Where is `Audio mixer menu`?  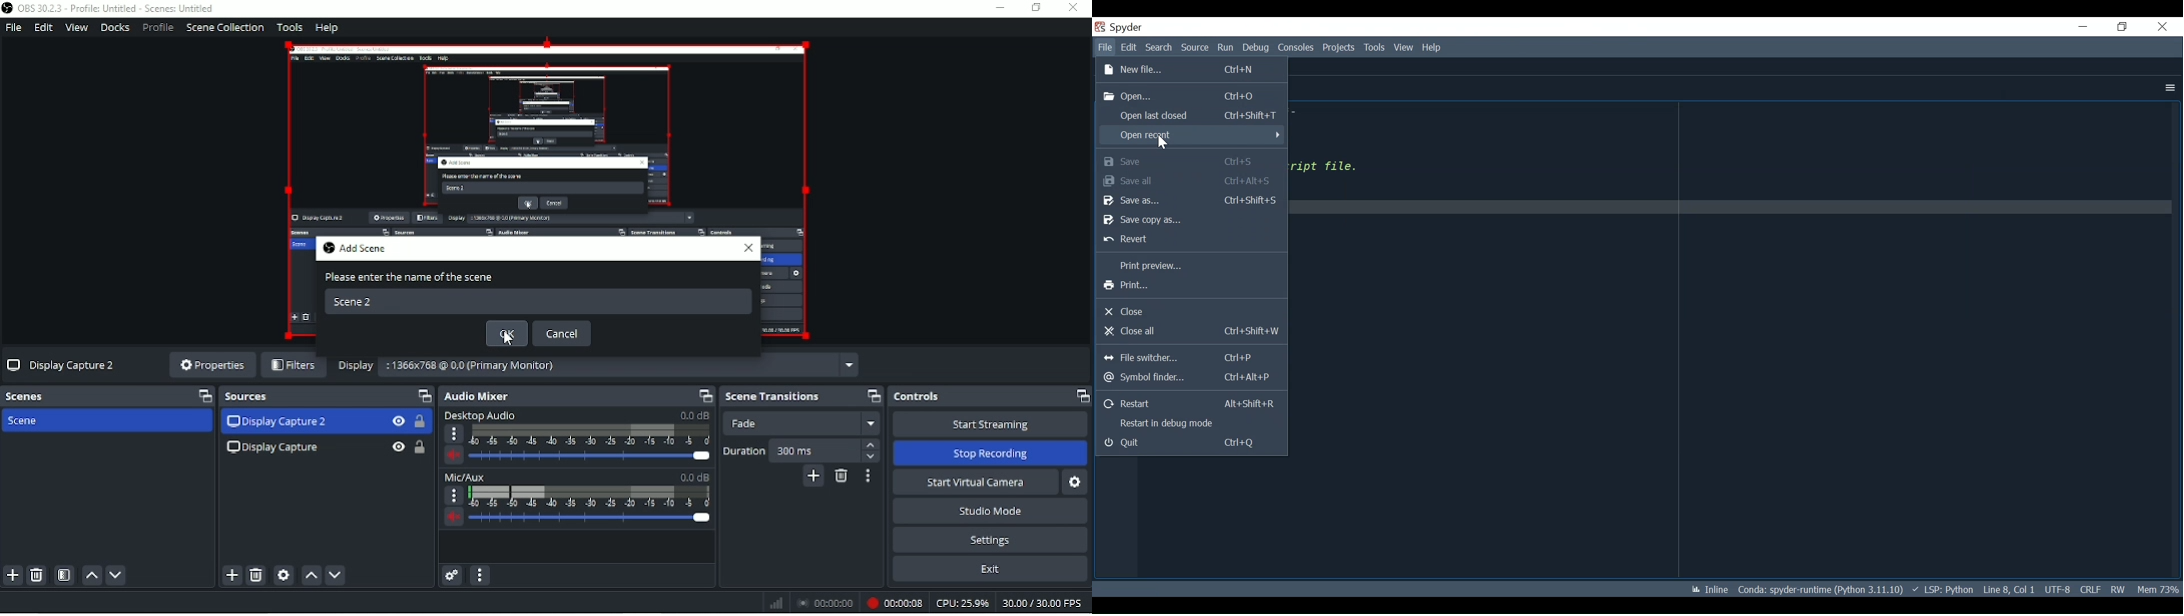 Audio mixer menu is located at coordinates (479, 577).